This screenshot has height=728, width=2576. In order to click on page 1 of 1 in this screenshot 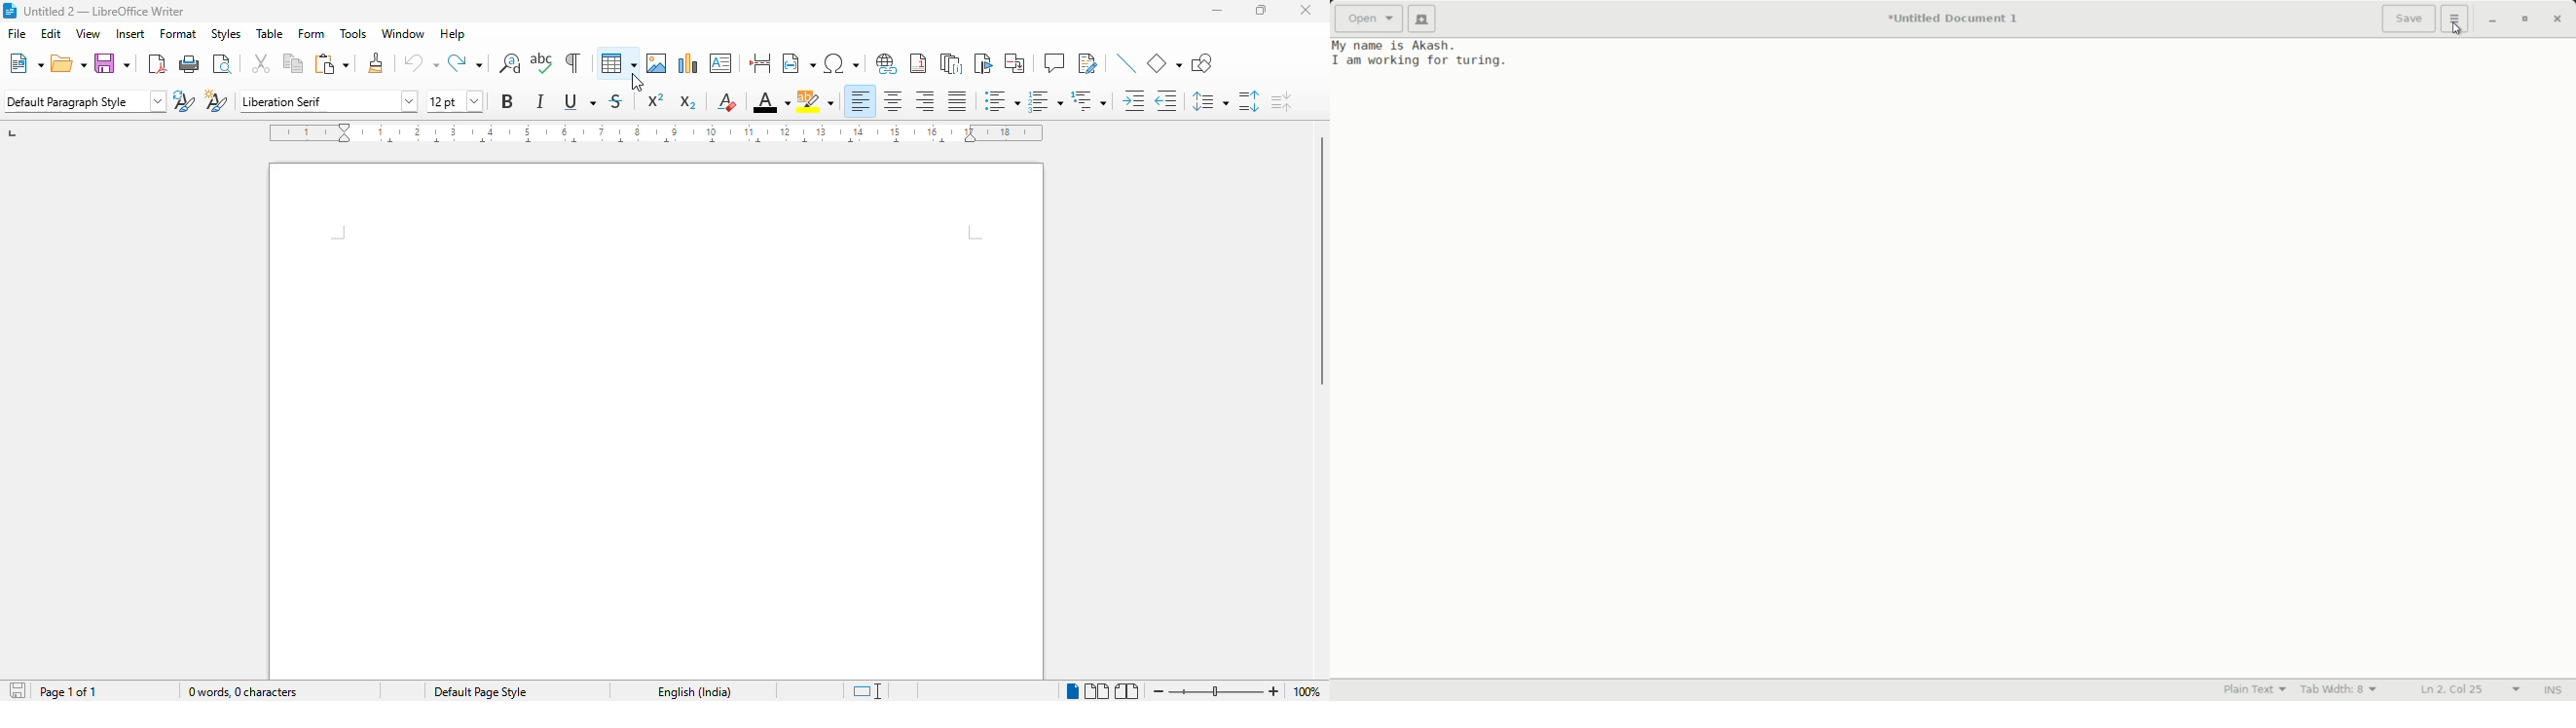, I will do `click(66, 691)`.